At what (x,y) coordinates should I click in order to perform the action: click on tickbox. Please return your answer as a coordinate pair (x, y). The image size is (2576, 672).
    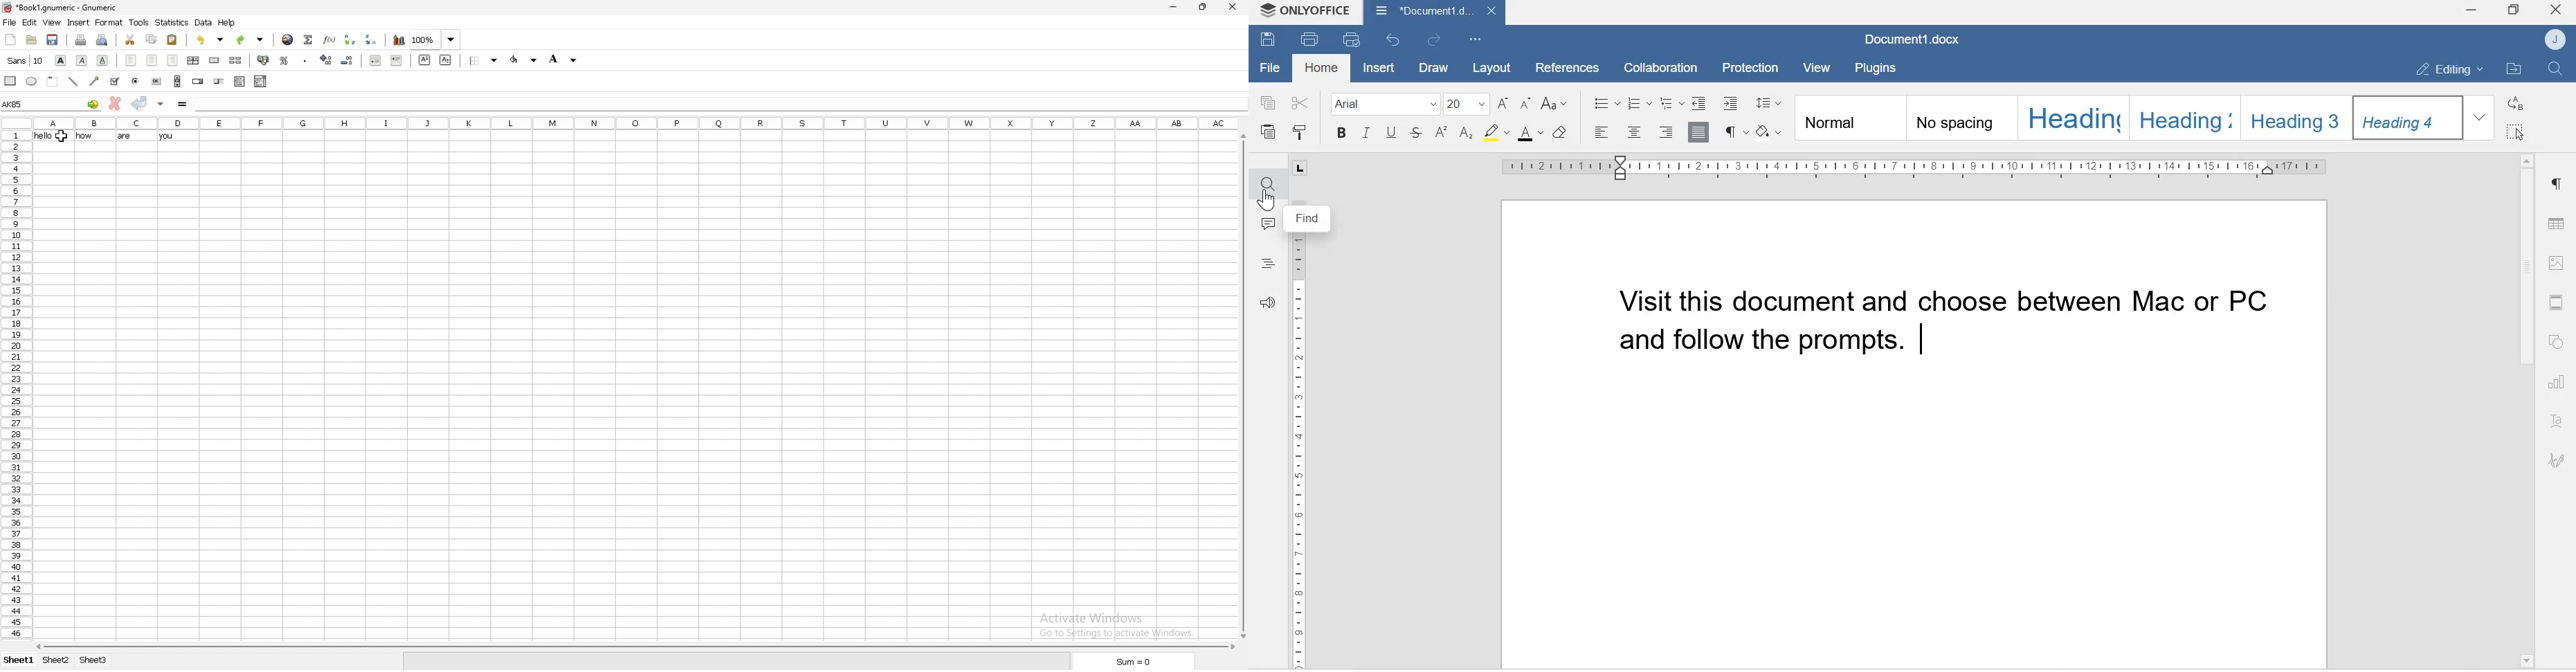
    Looking at the image, I should click on (114, 81).